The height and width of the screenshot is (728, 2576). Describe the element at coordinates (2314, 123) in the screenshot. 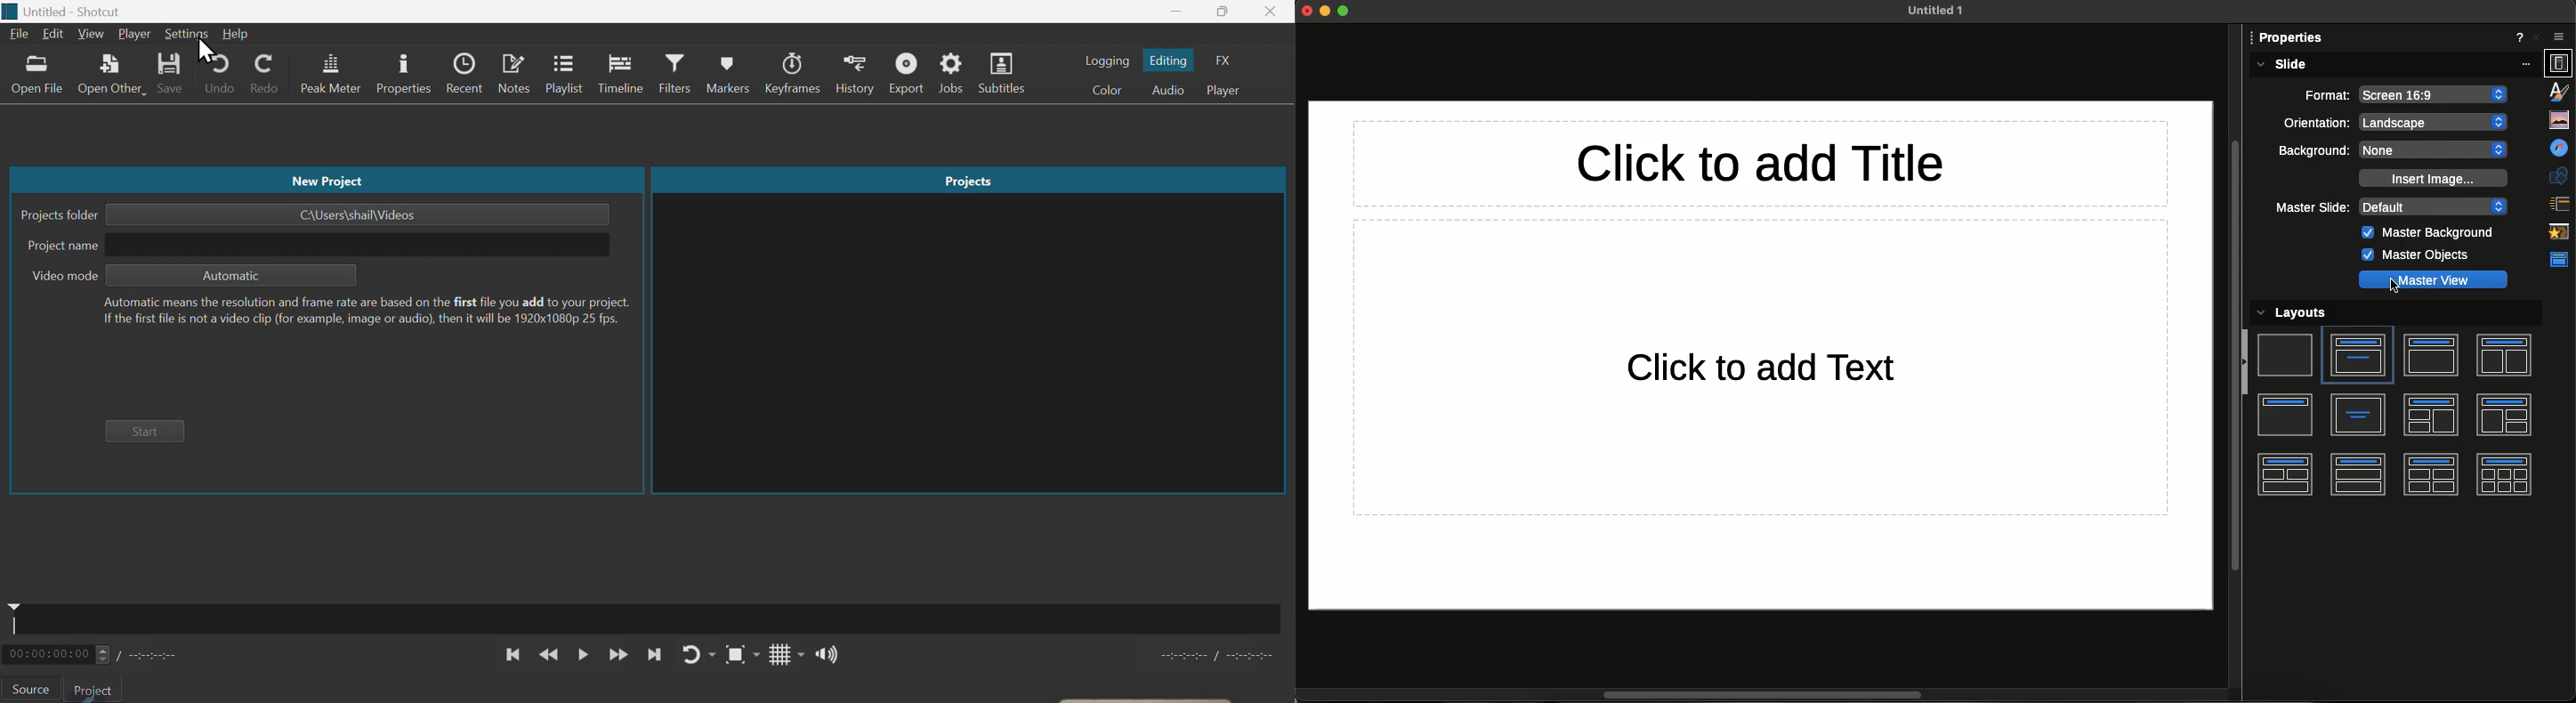

I see `Orientation` at that location.